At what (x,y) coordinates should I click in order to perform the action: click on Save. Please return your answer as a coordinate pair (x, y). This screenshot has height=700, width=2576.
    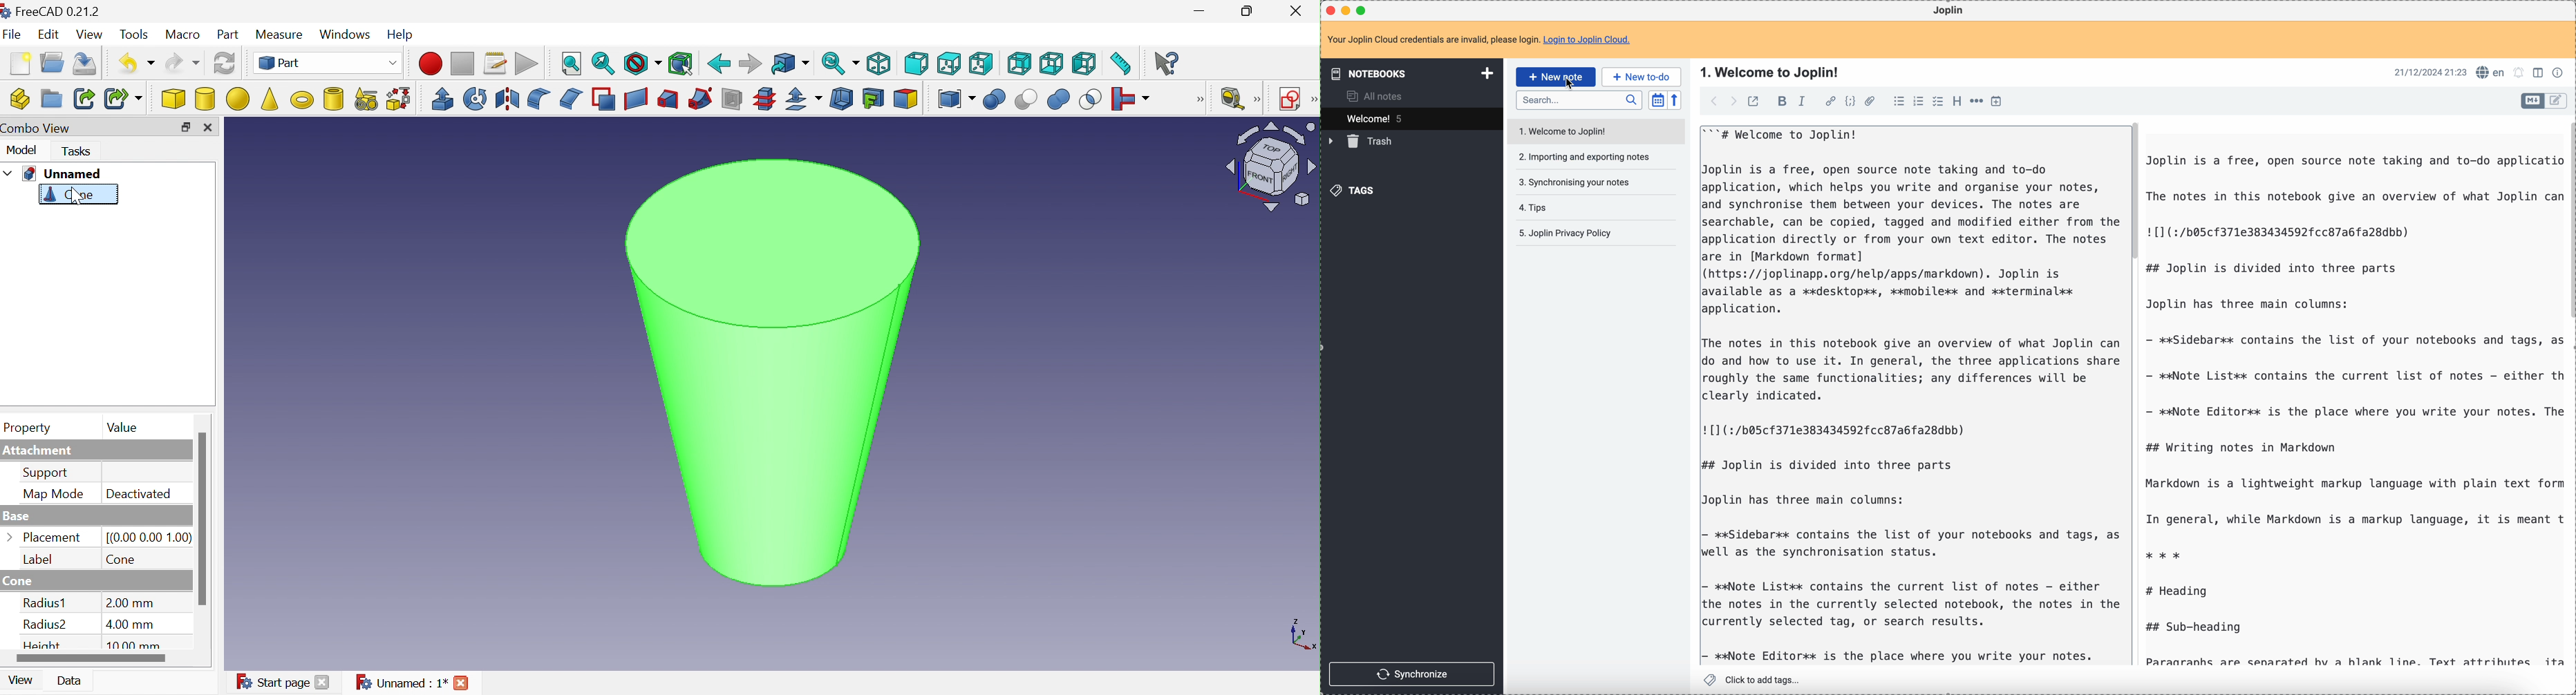
    Looking at the image, I should click on (88, 63).